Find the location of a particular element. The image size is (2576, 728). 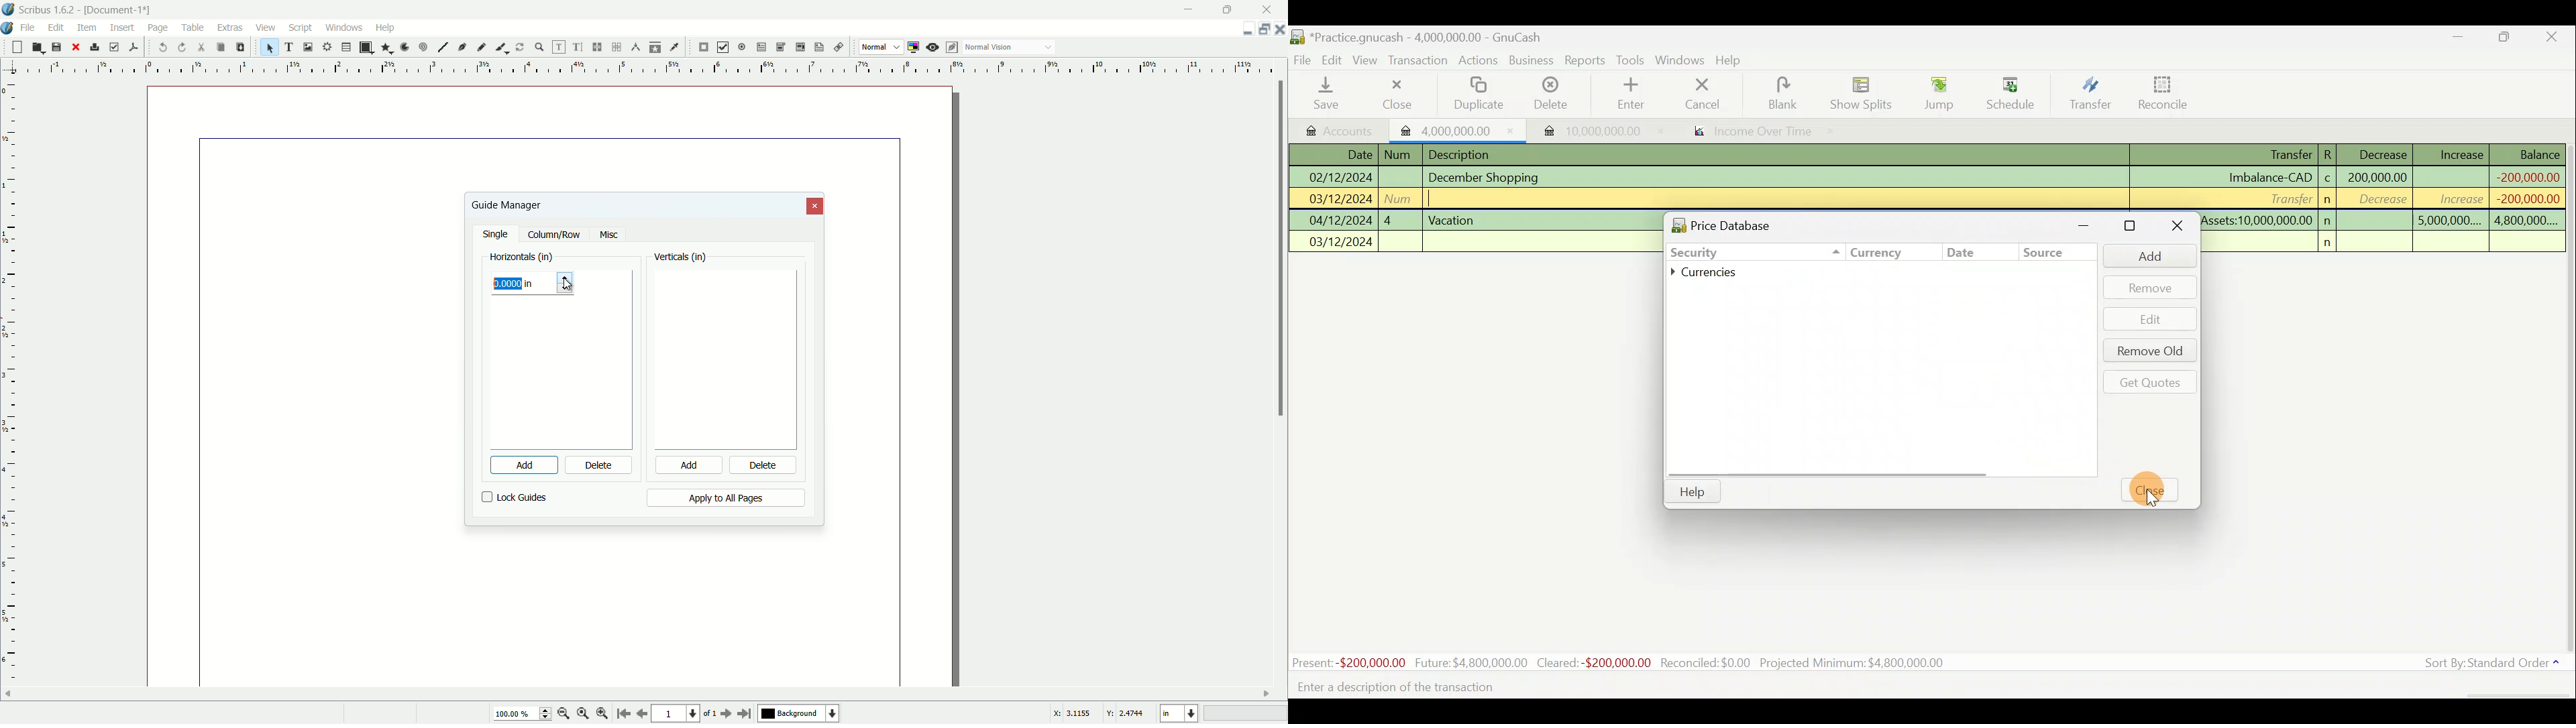

guide manager is located at coordinates (1243, 29).